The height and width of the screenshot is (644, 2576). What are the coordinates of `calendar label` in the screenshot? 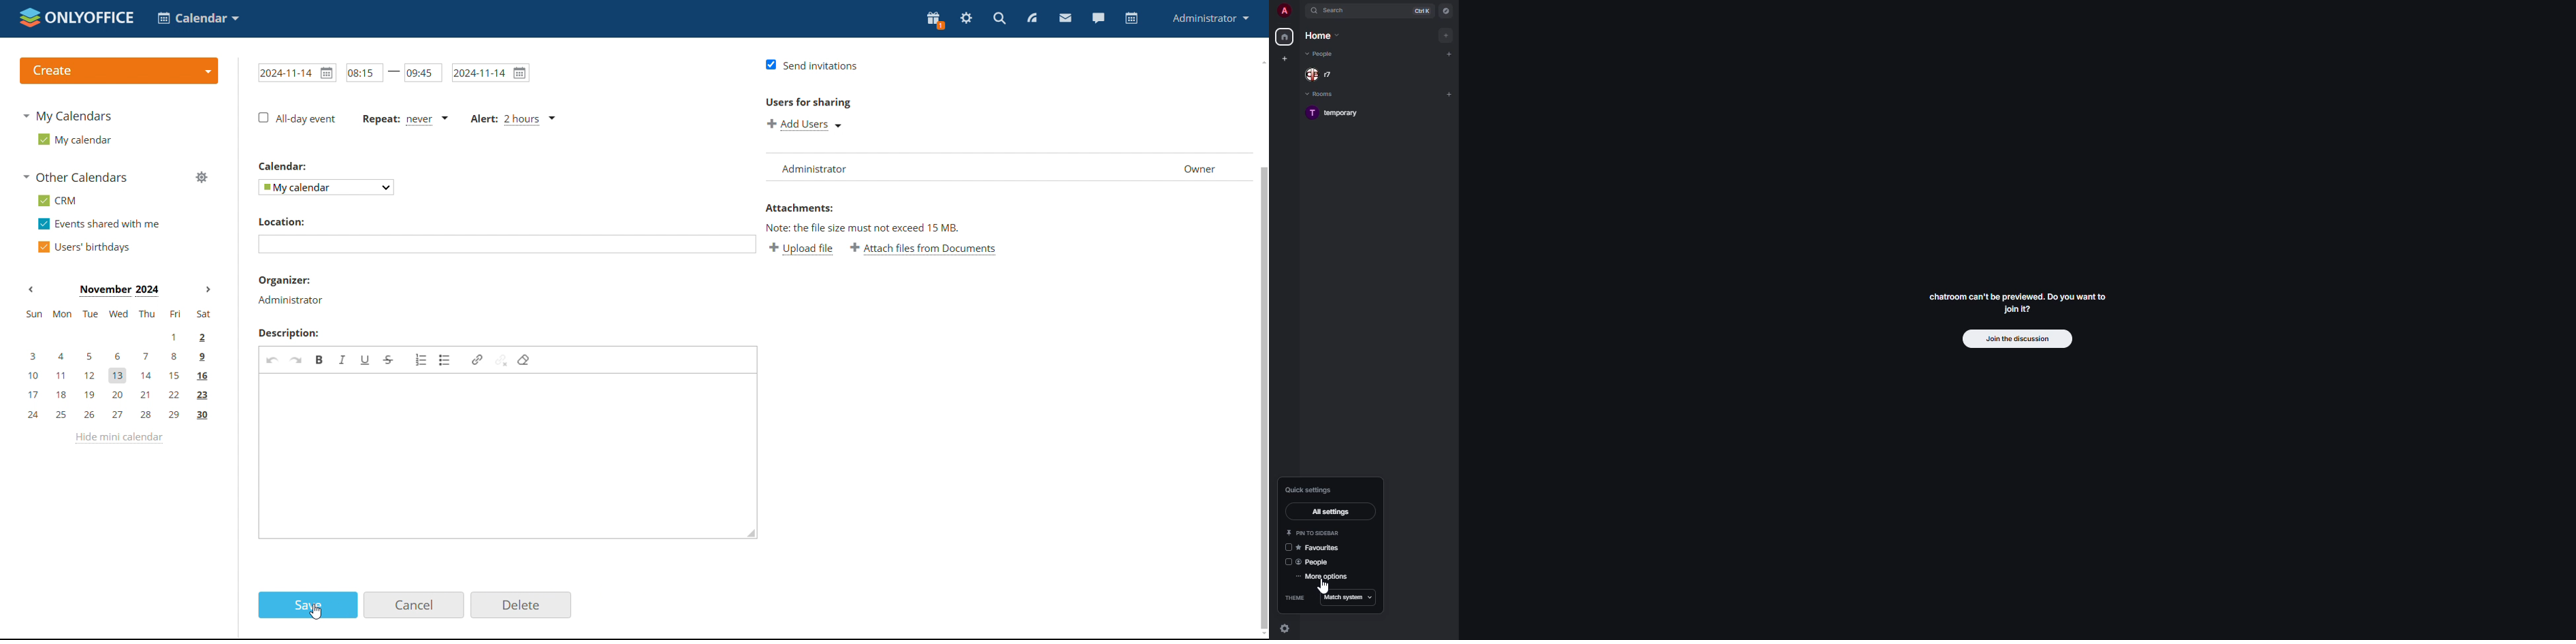 It's located at (284, 167).